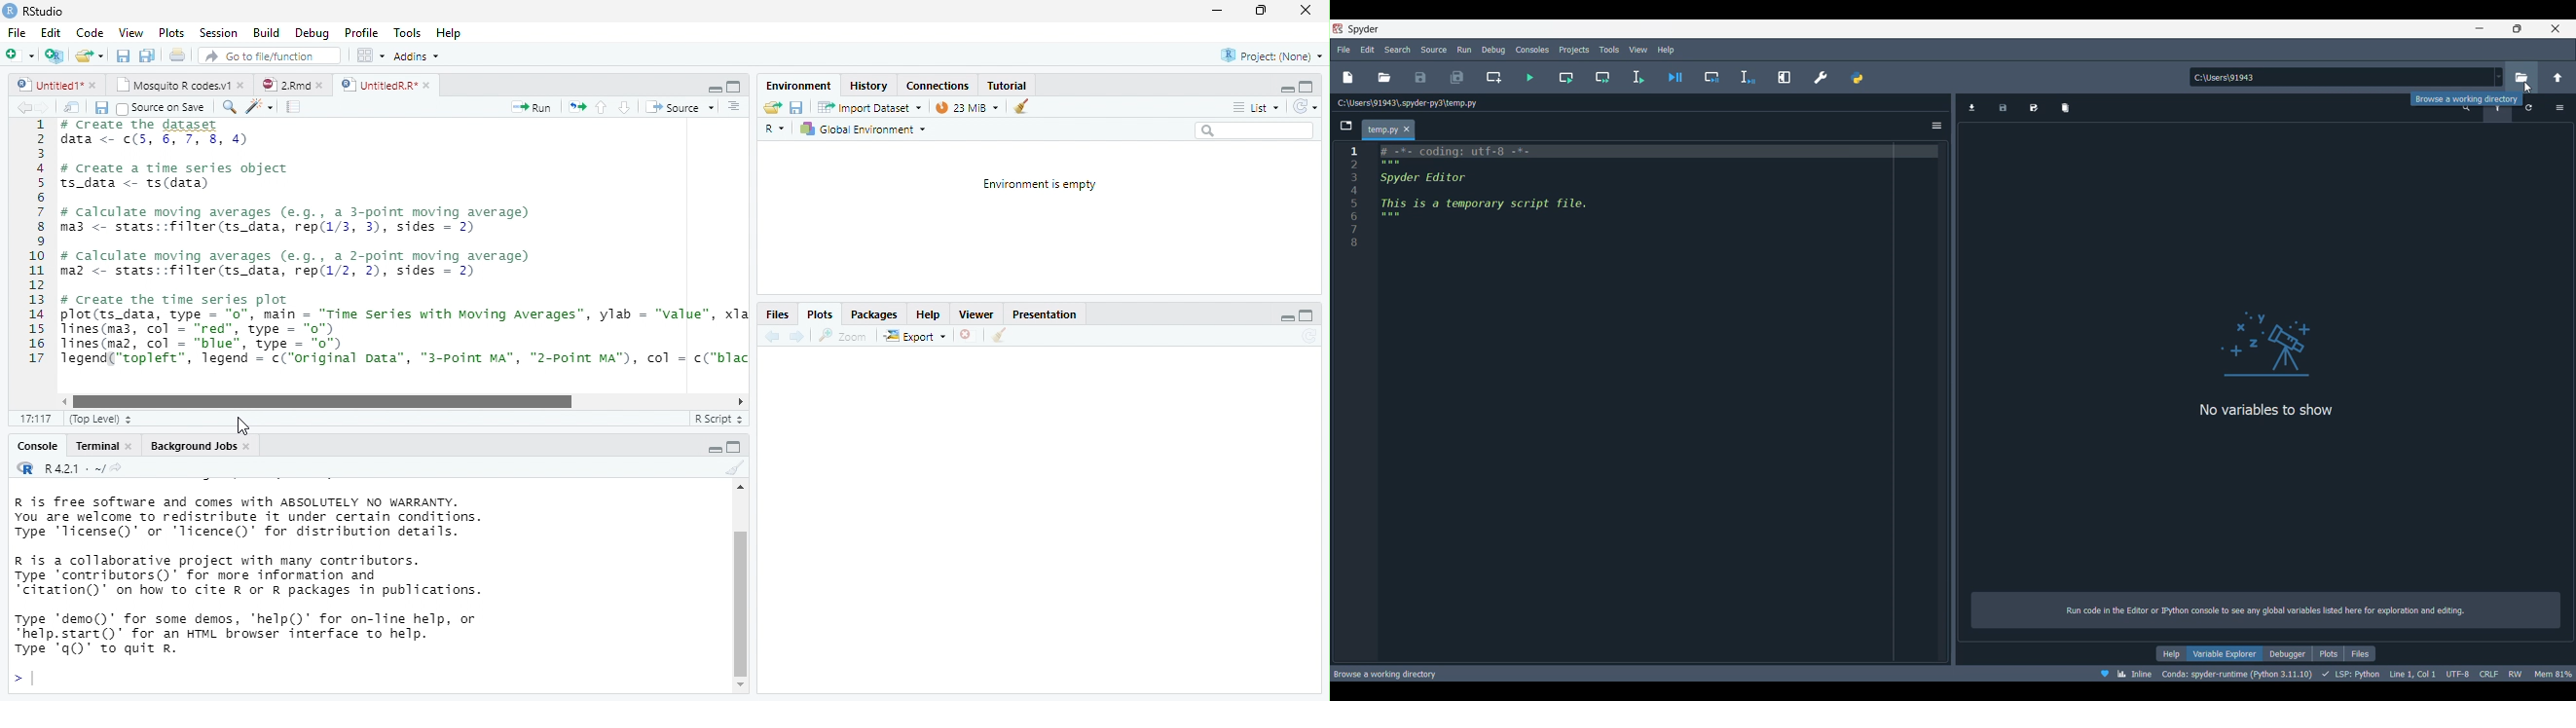 The height and width of the screenshot is (728, 2576). Describe the element at coordinates (1972, 108) in the screenshot. I see `Import data` at that location.